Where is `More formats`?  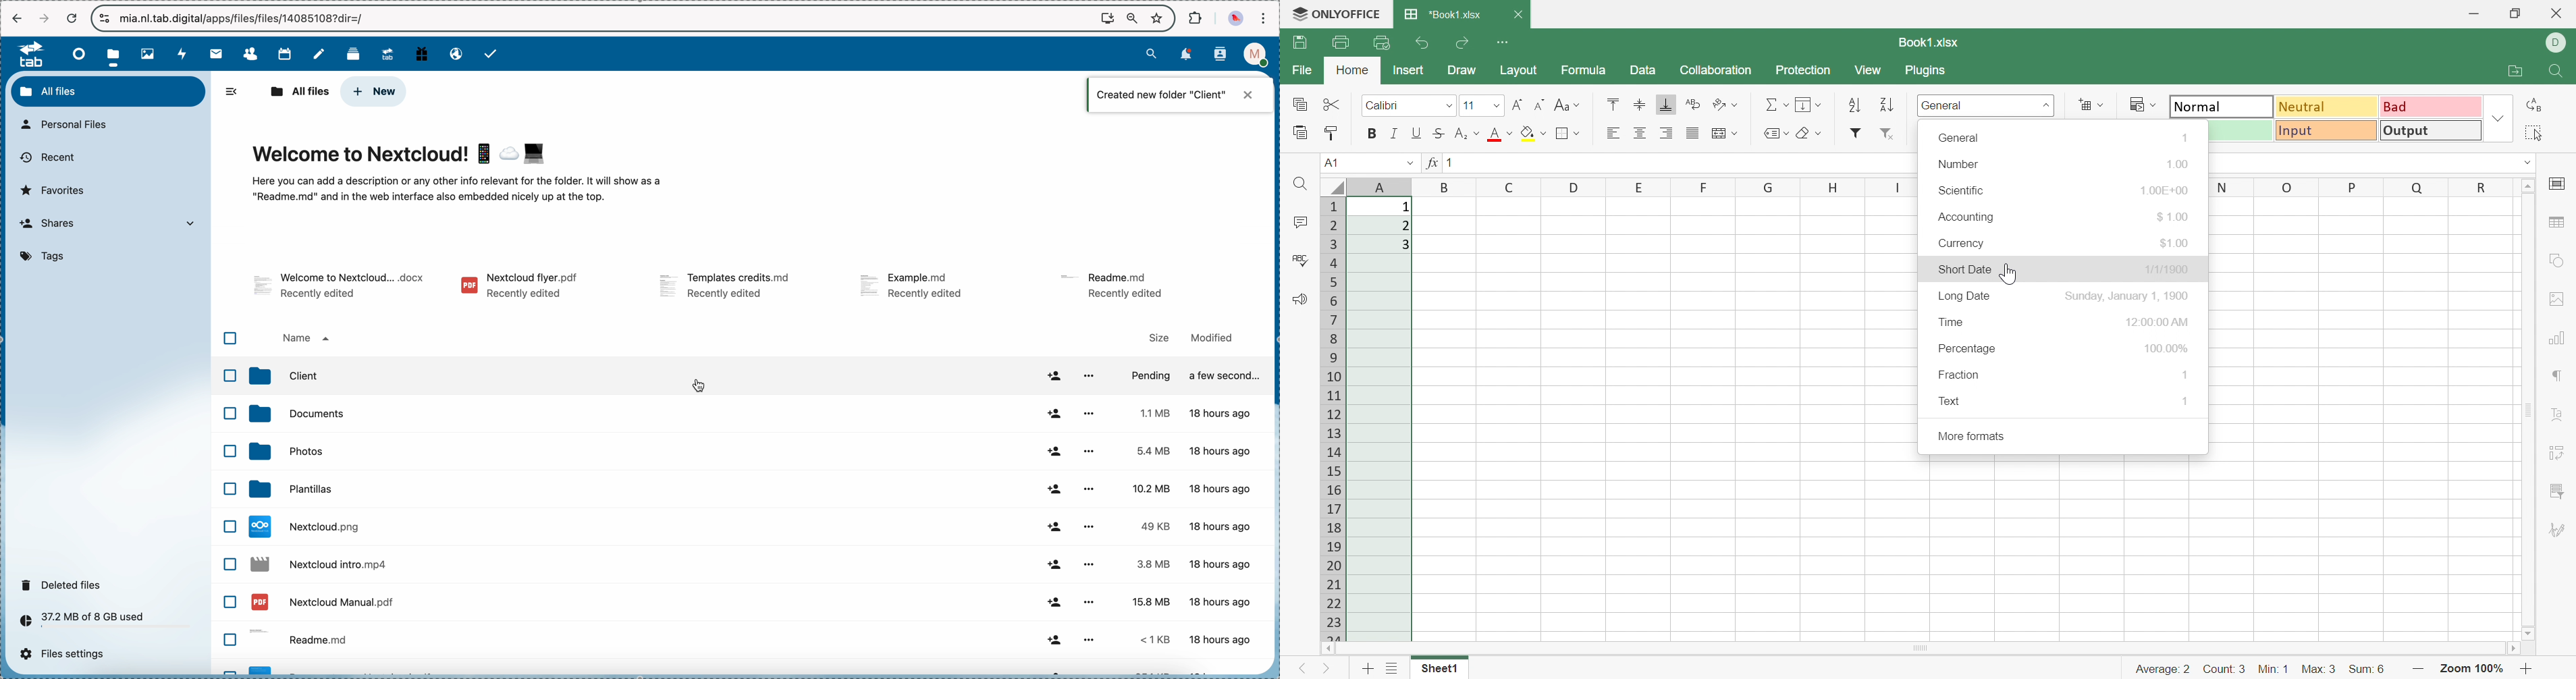 More formats is located at coordinates (1973, 436).